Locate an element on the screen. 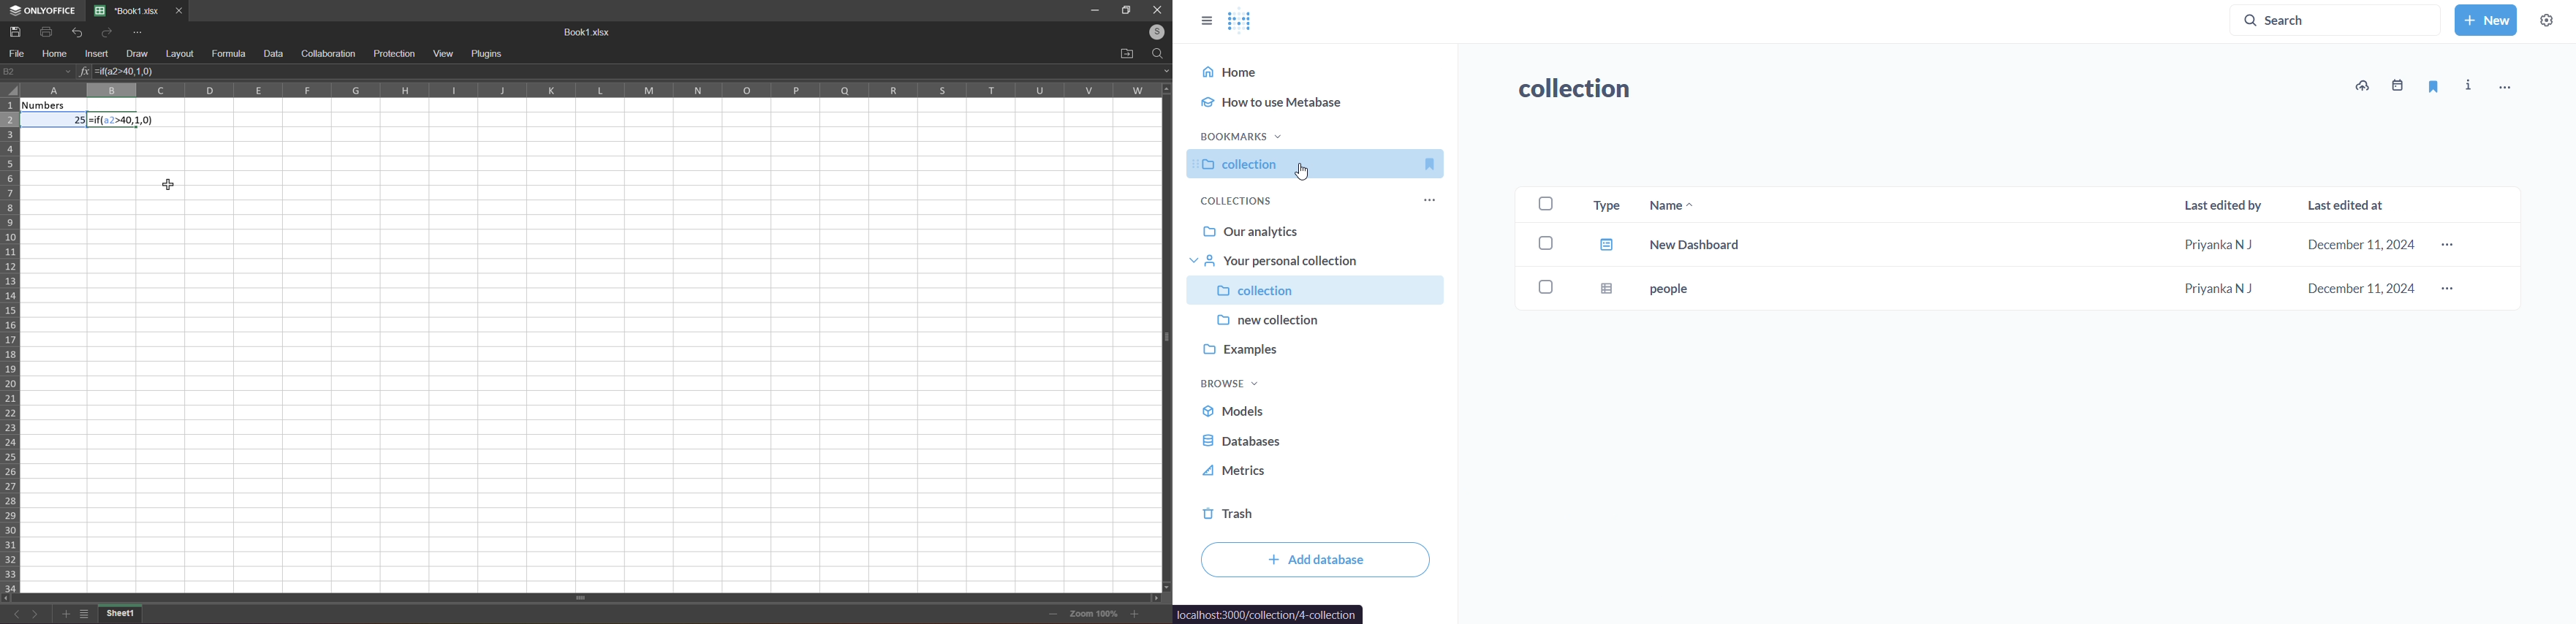  Horizontal scroll bar is located at coordinates (582, 597).